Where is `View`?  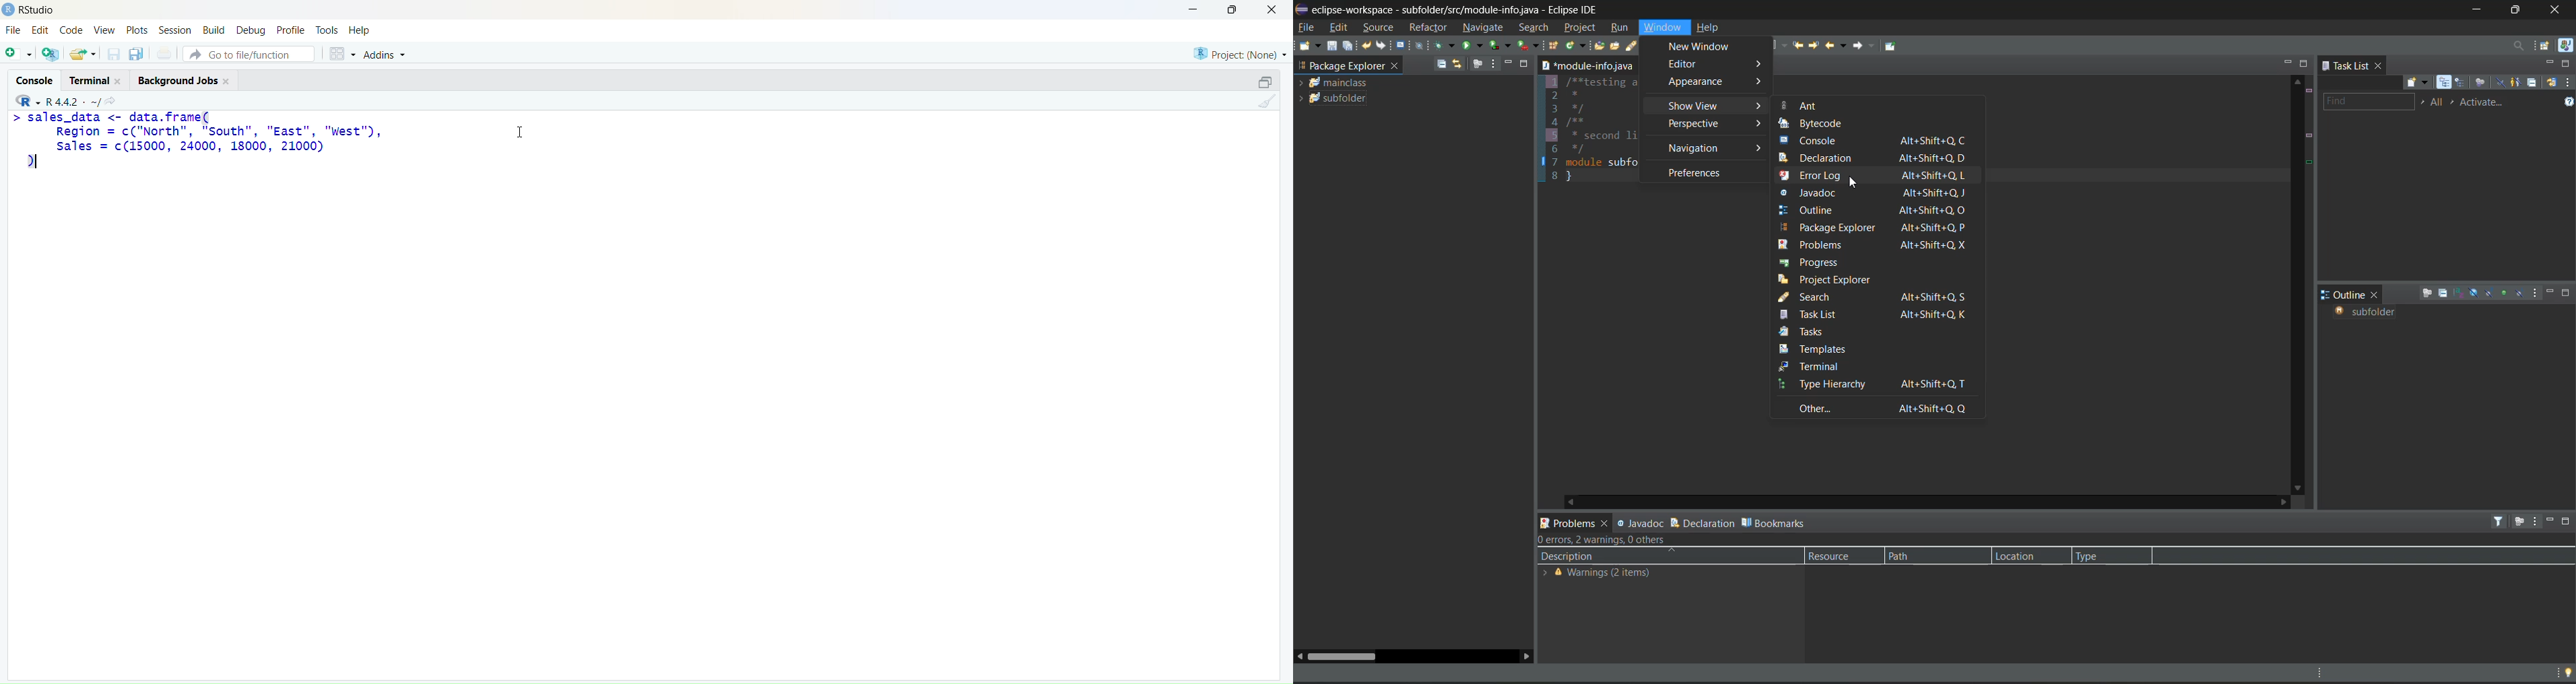 View is located at coordinates (106, 31).